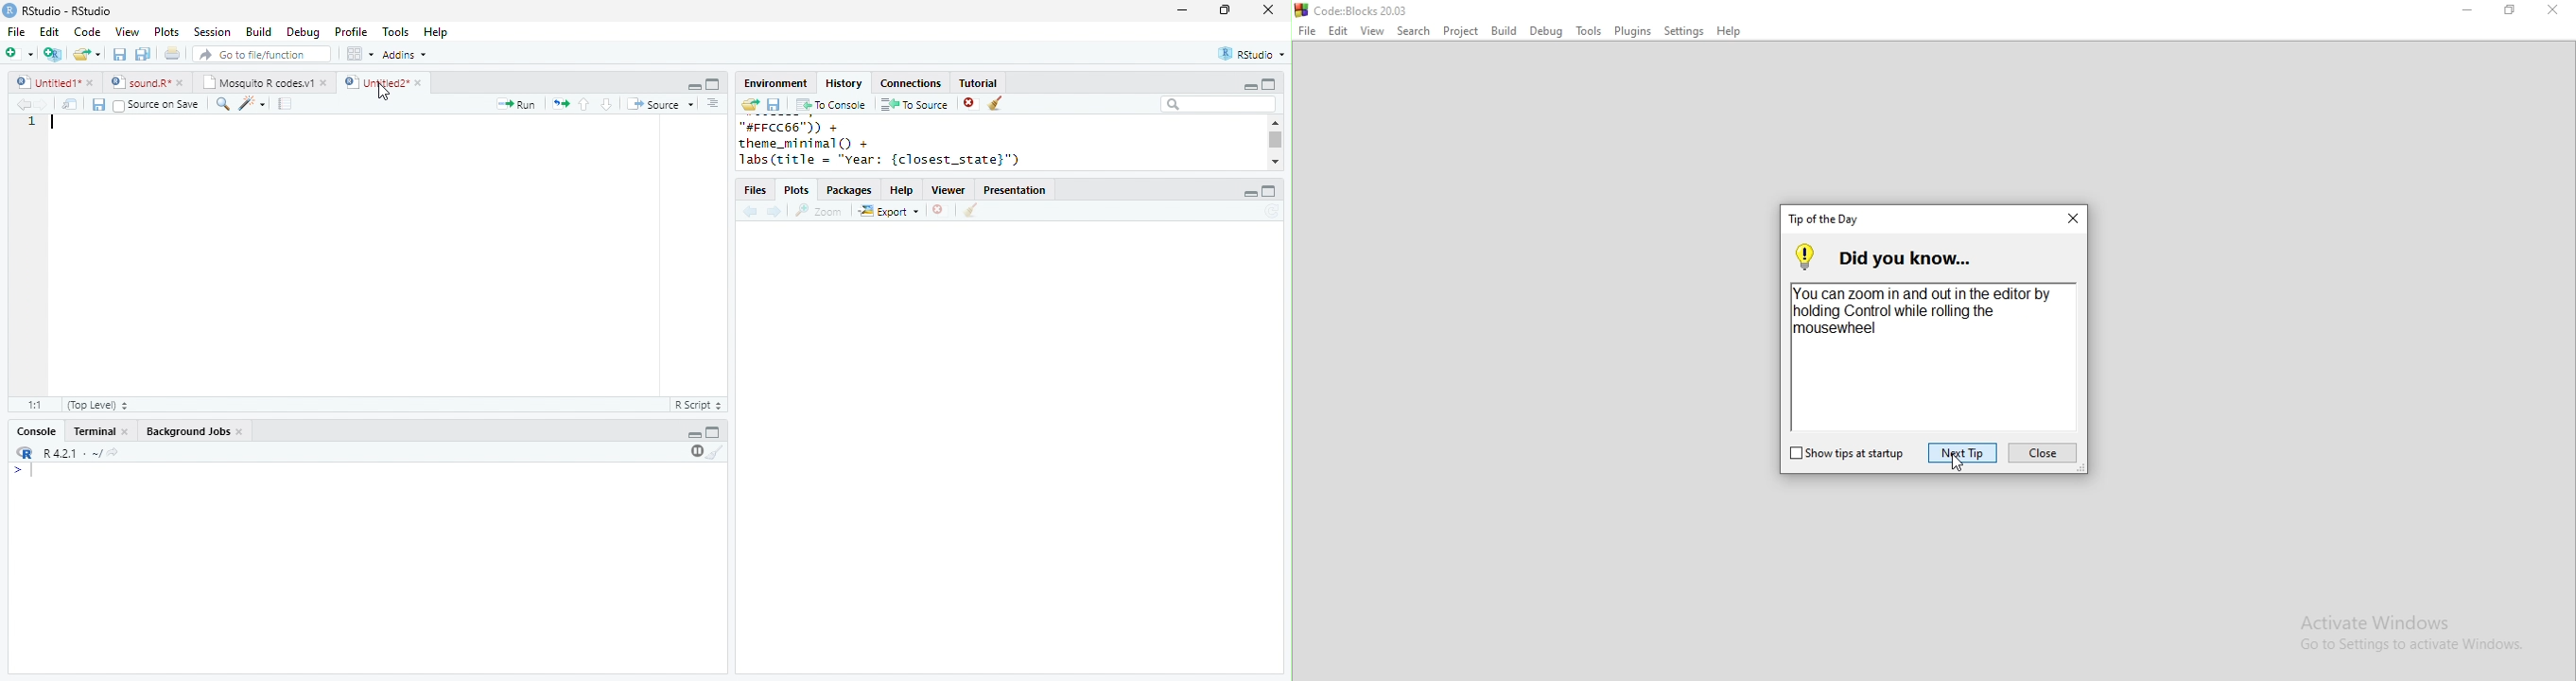  I want to click on Zoom, so click(819, 211).